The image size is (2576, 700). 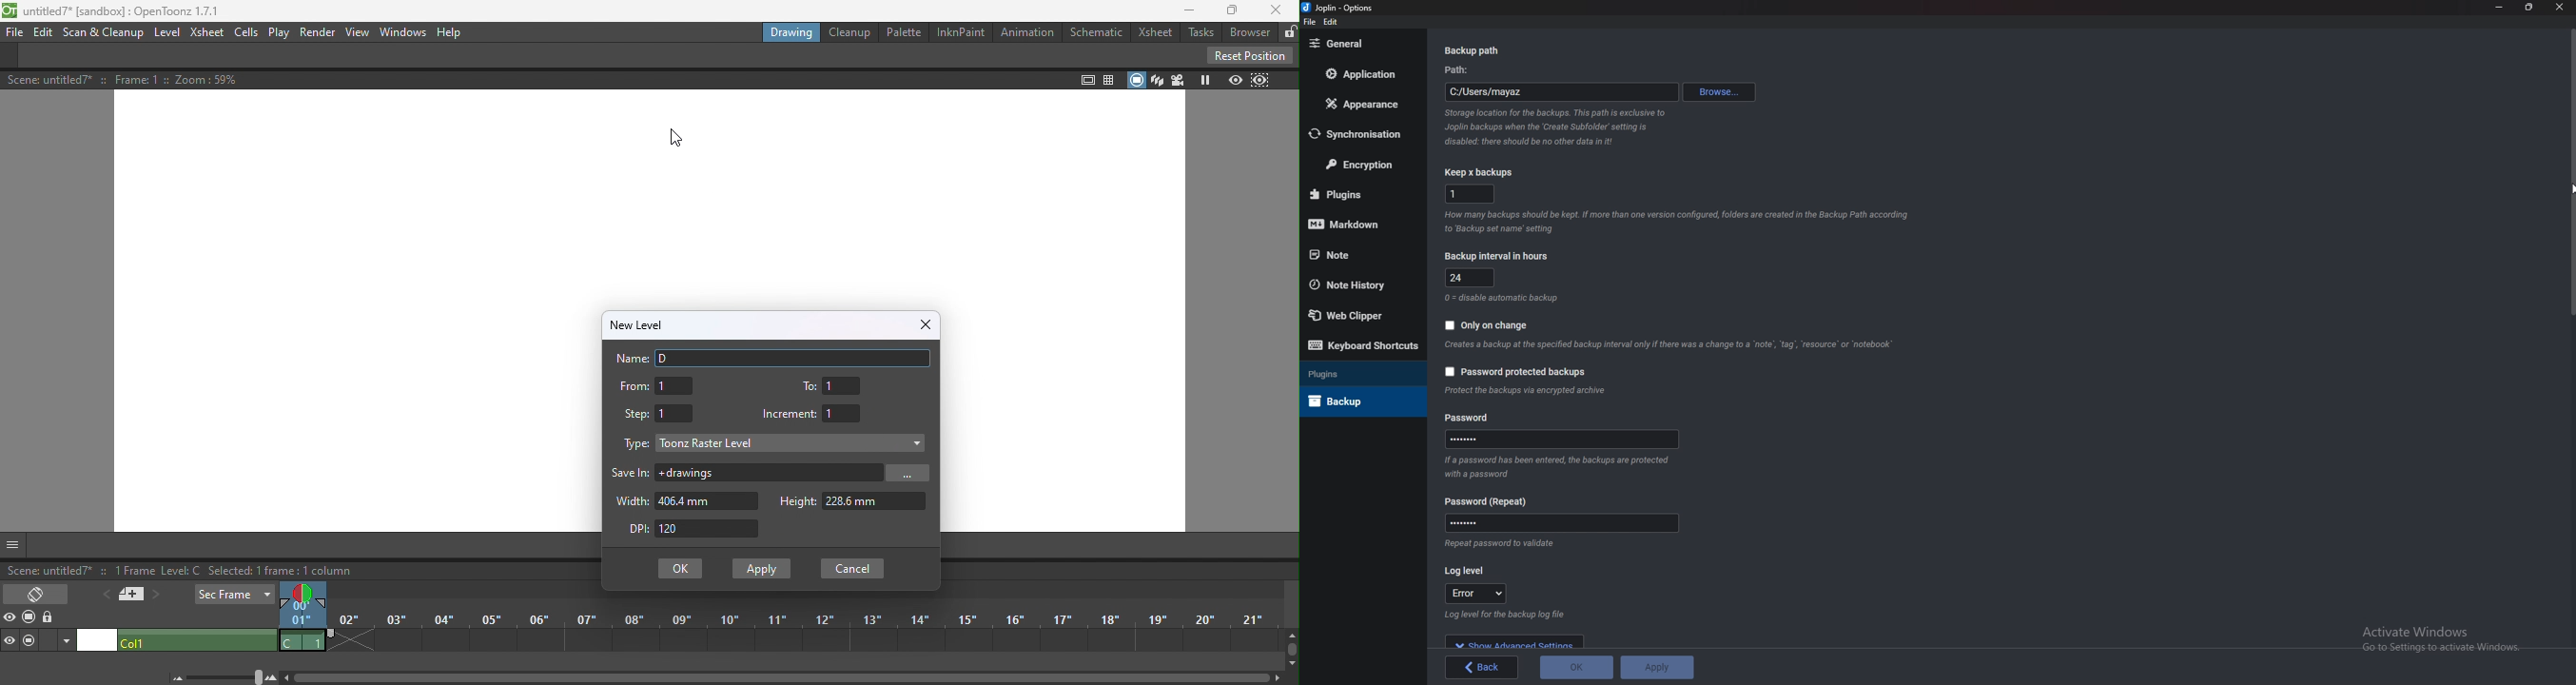 What do you see at coordinates (1290, 29) in the screenshot?
I see `unlocked` at bounding box center [1290, 29].